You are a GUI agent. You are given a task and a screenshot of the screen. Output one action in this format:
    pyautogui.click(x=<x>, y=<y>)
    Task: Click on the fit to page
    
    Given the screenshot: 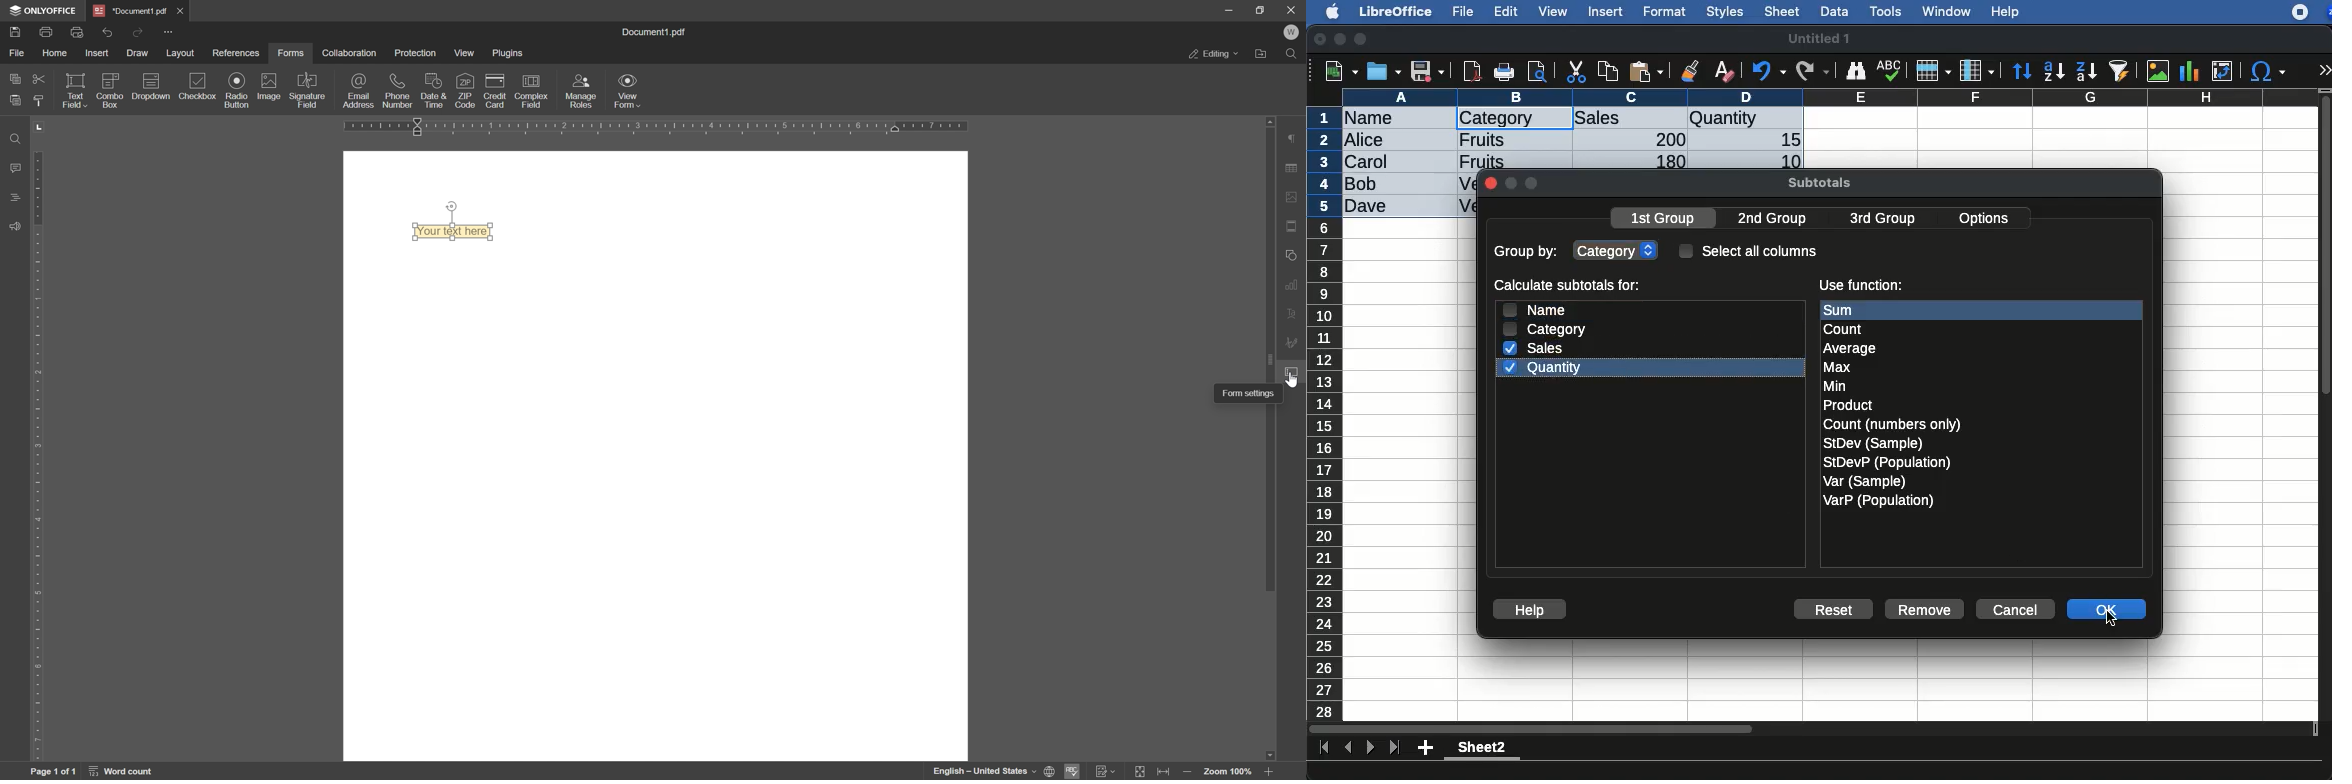 What is the action you would take?
    pyautogui.click(x=1142, y=772)
    